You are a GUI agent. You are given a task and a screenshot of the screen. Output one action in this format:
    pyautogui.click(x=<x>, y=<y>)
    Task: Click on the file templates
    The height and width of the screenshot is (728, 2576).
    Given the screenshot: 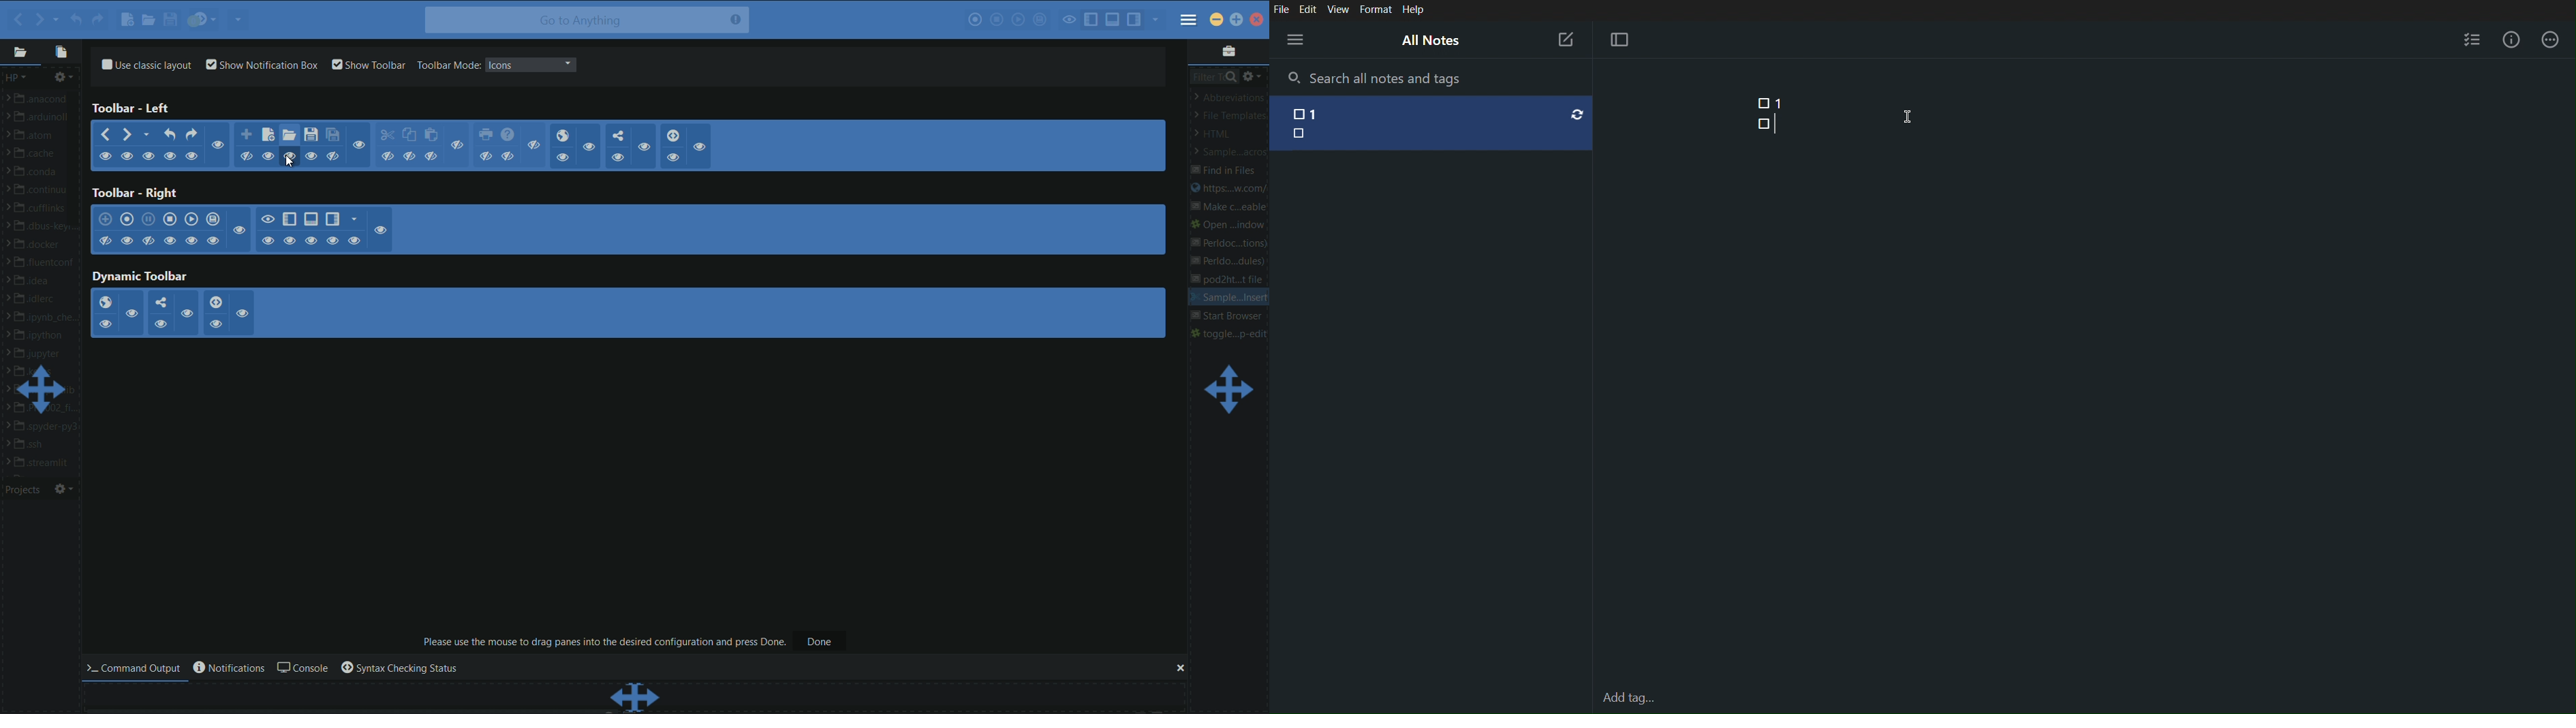 What is the action you would take?
    pyautogui.click(x=1230, y=116)
    